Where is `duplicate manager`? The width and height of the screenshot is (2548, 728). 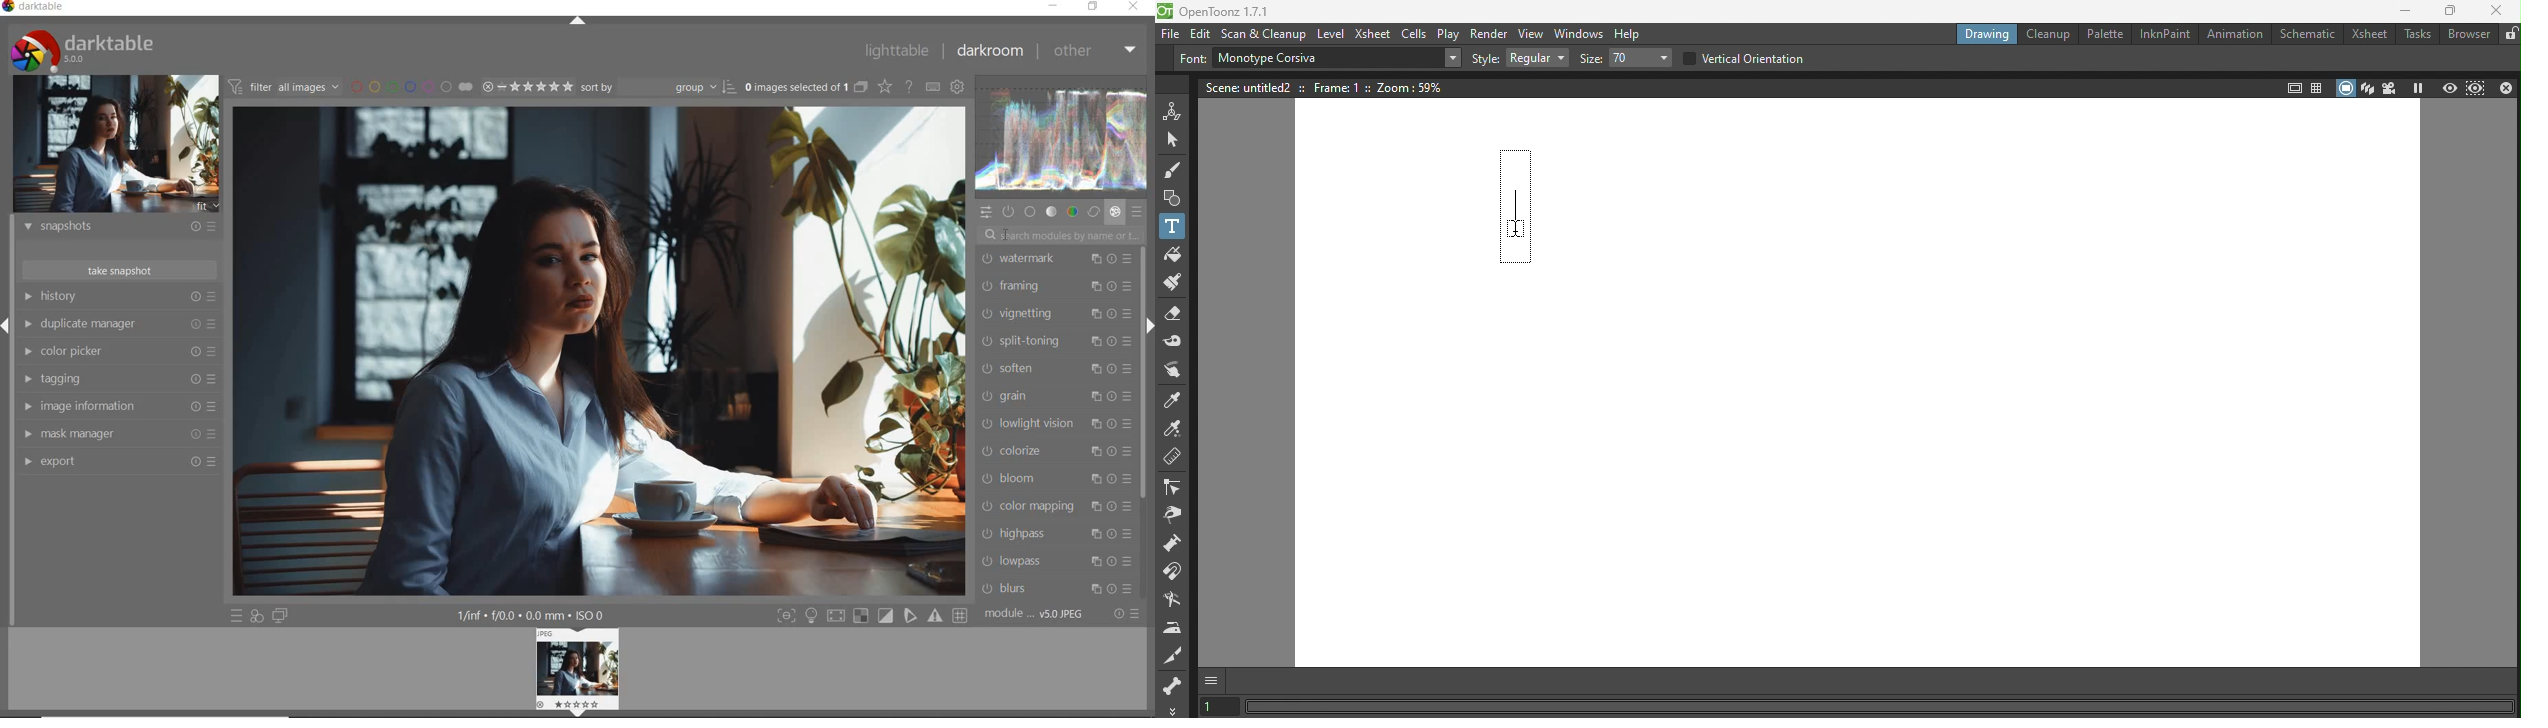 duplicate manager is located at coordinates (120, 324).